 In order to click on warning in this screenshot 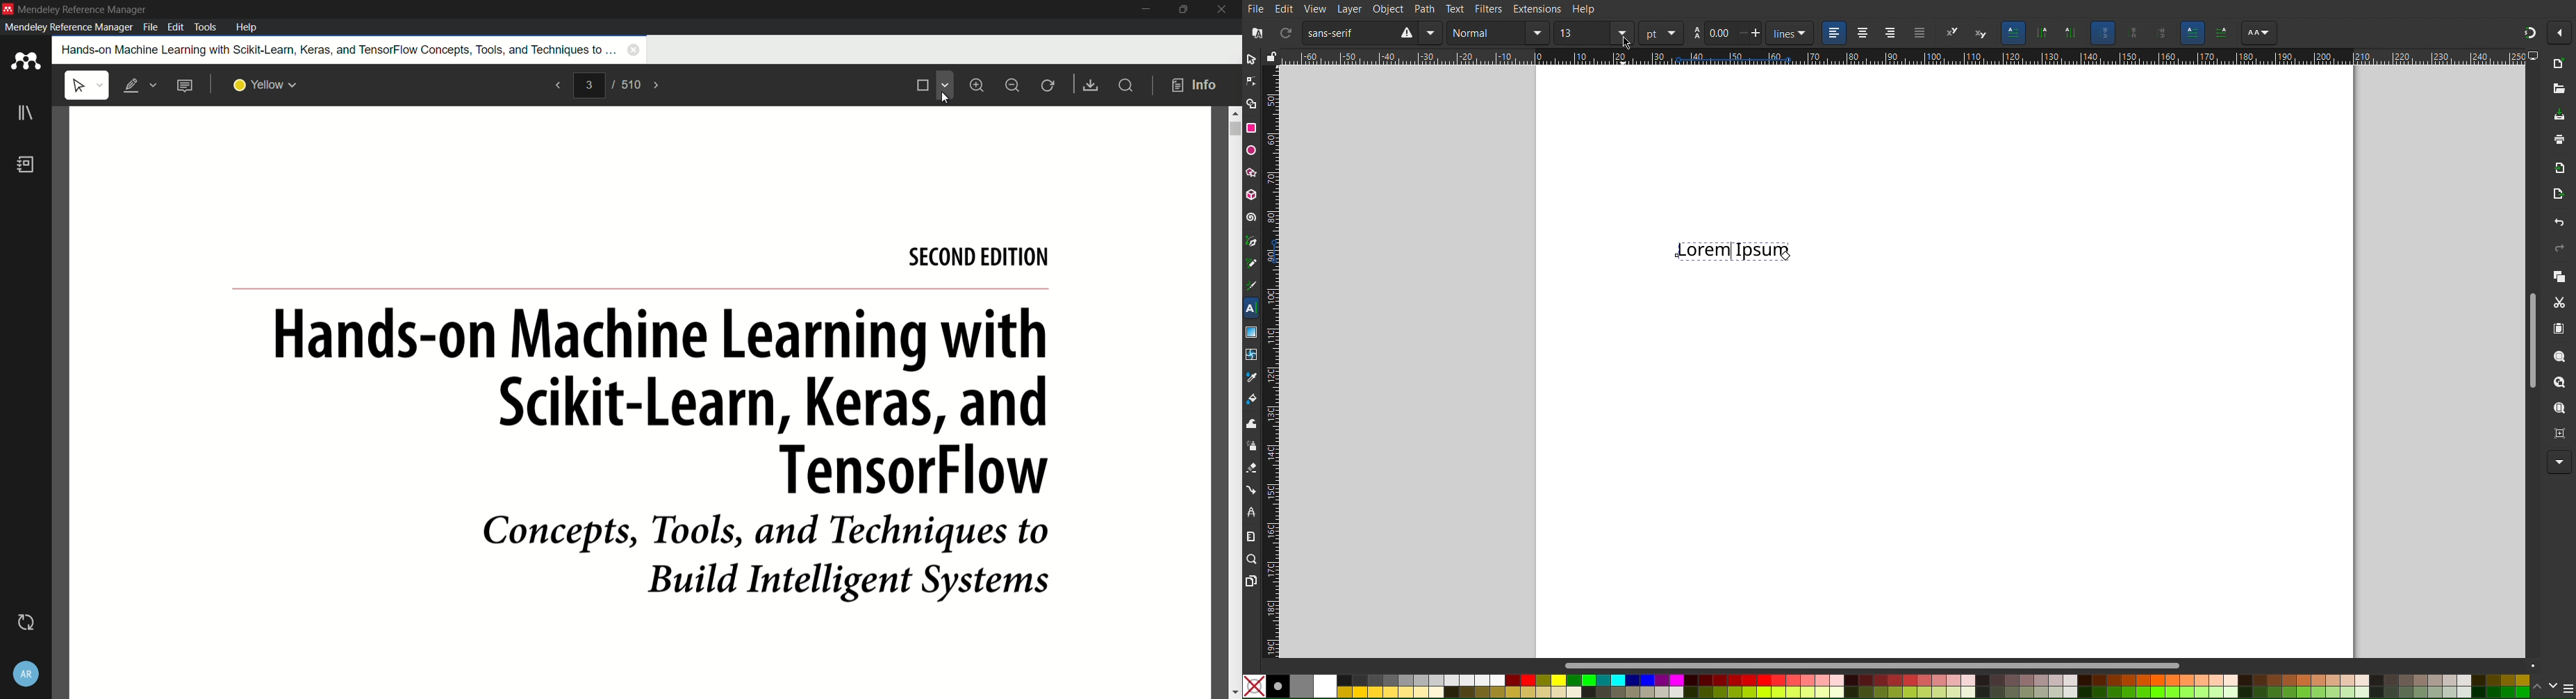, I will do `click(1405, 33)`.